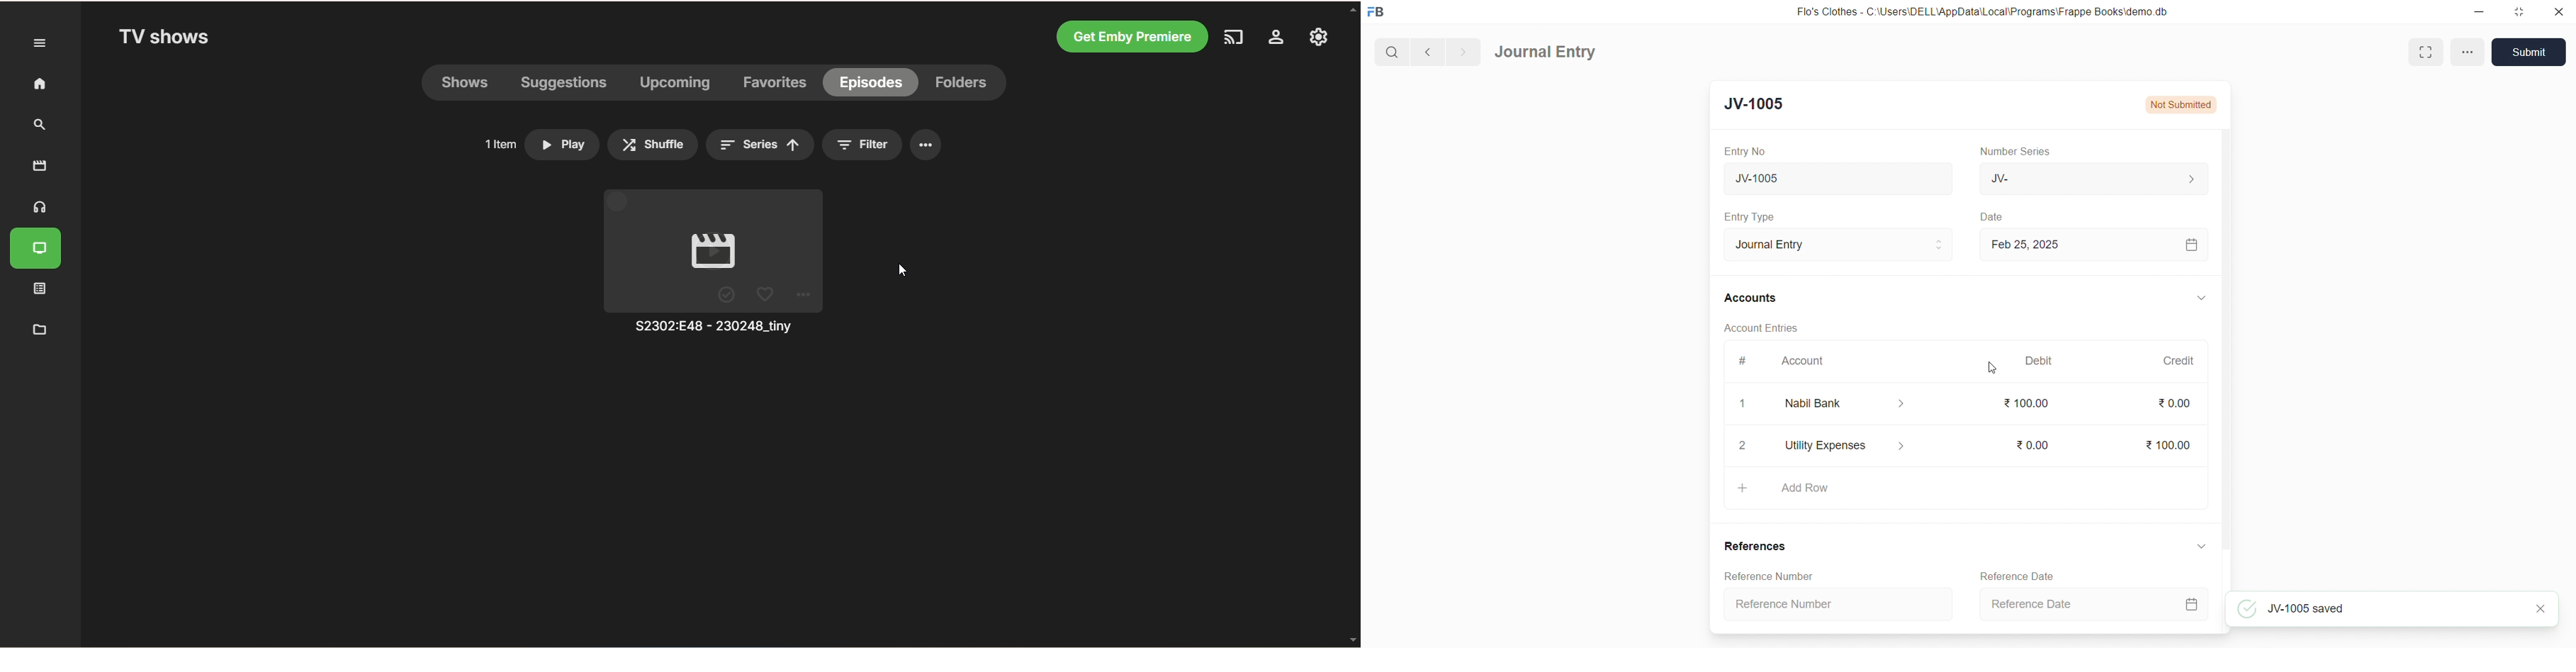 This screenshot has height=672, width=2576. I want to click on close, so click(2556, 13).